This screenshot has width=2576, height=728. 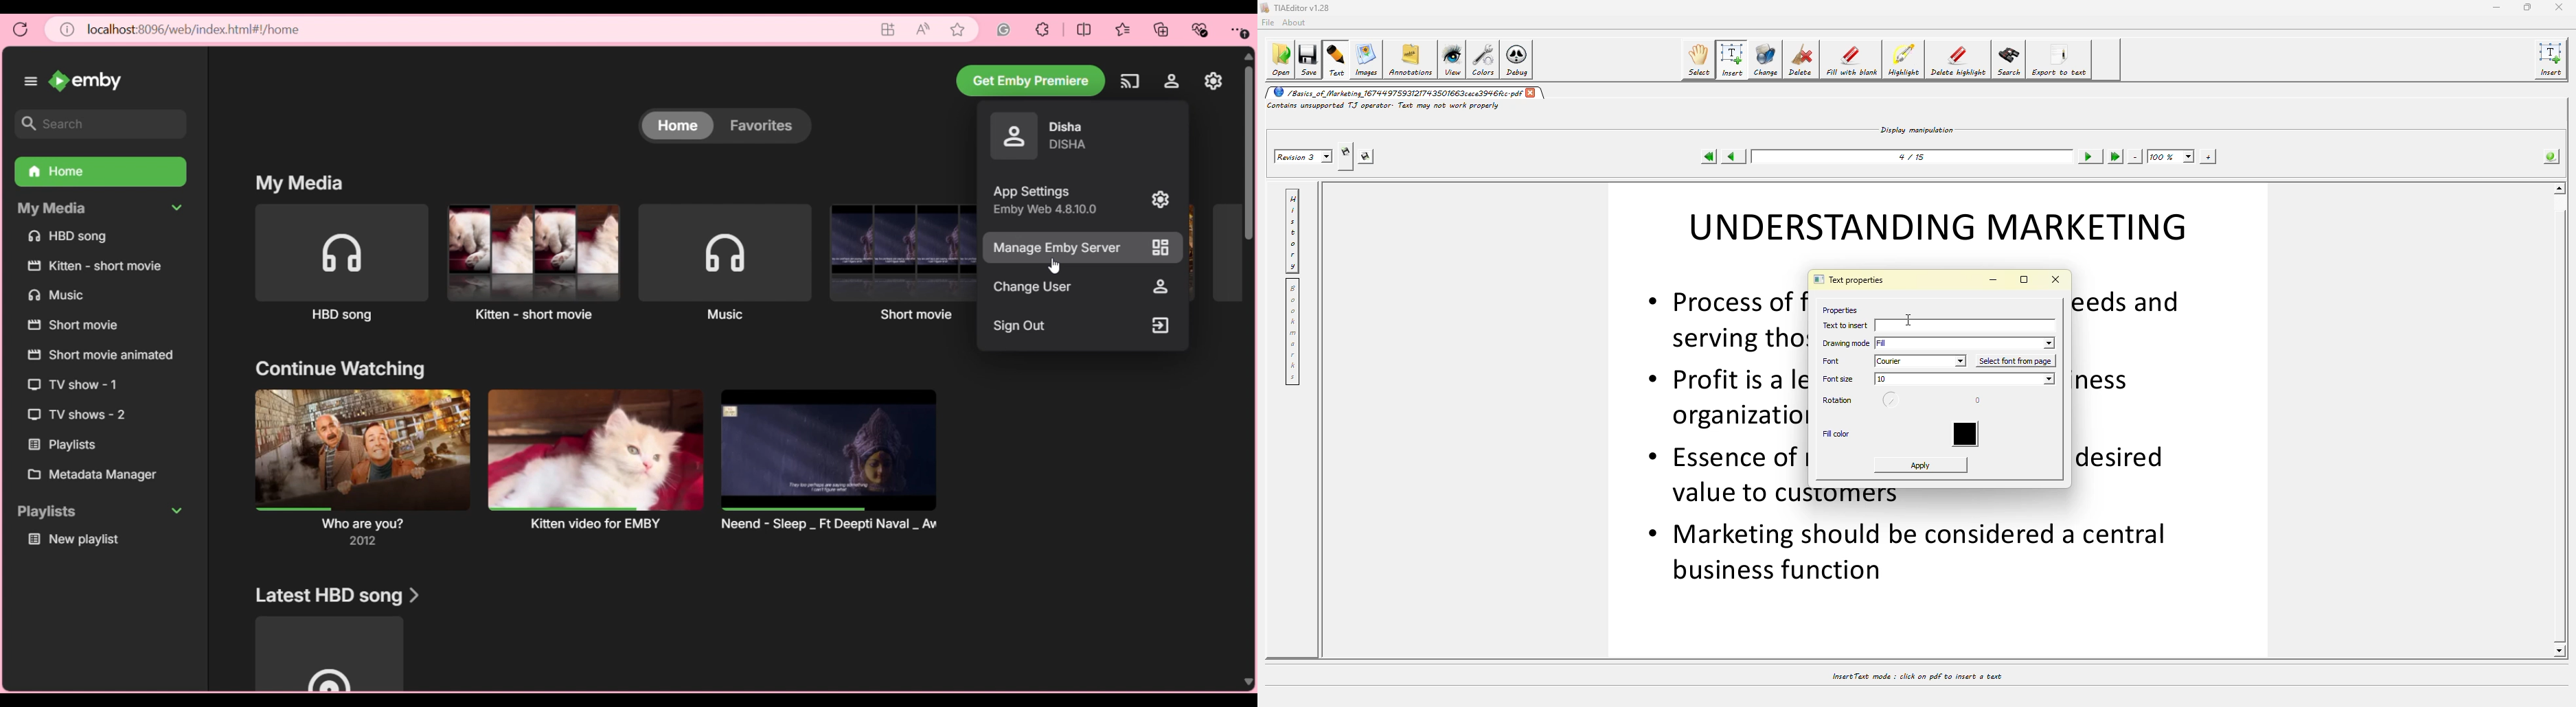 What do you see at coordinates (177, 510) in the screenshot?
I see `Collapse` at bounding box center [177, 510].